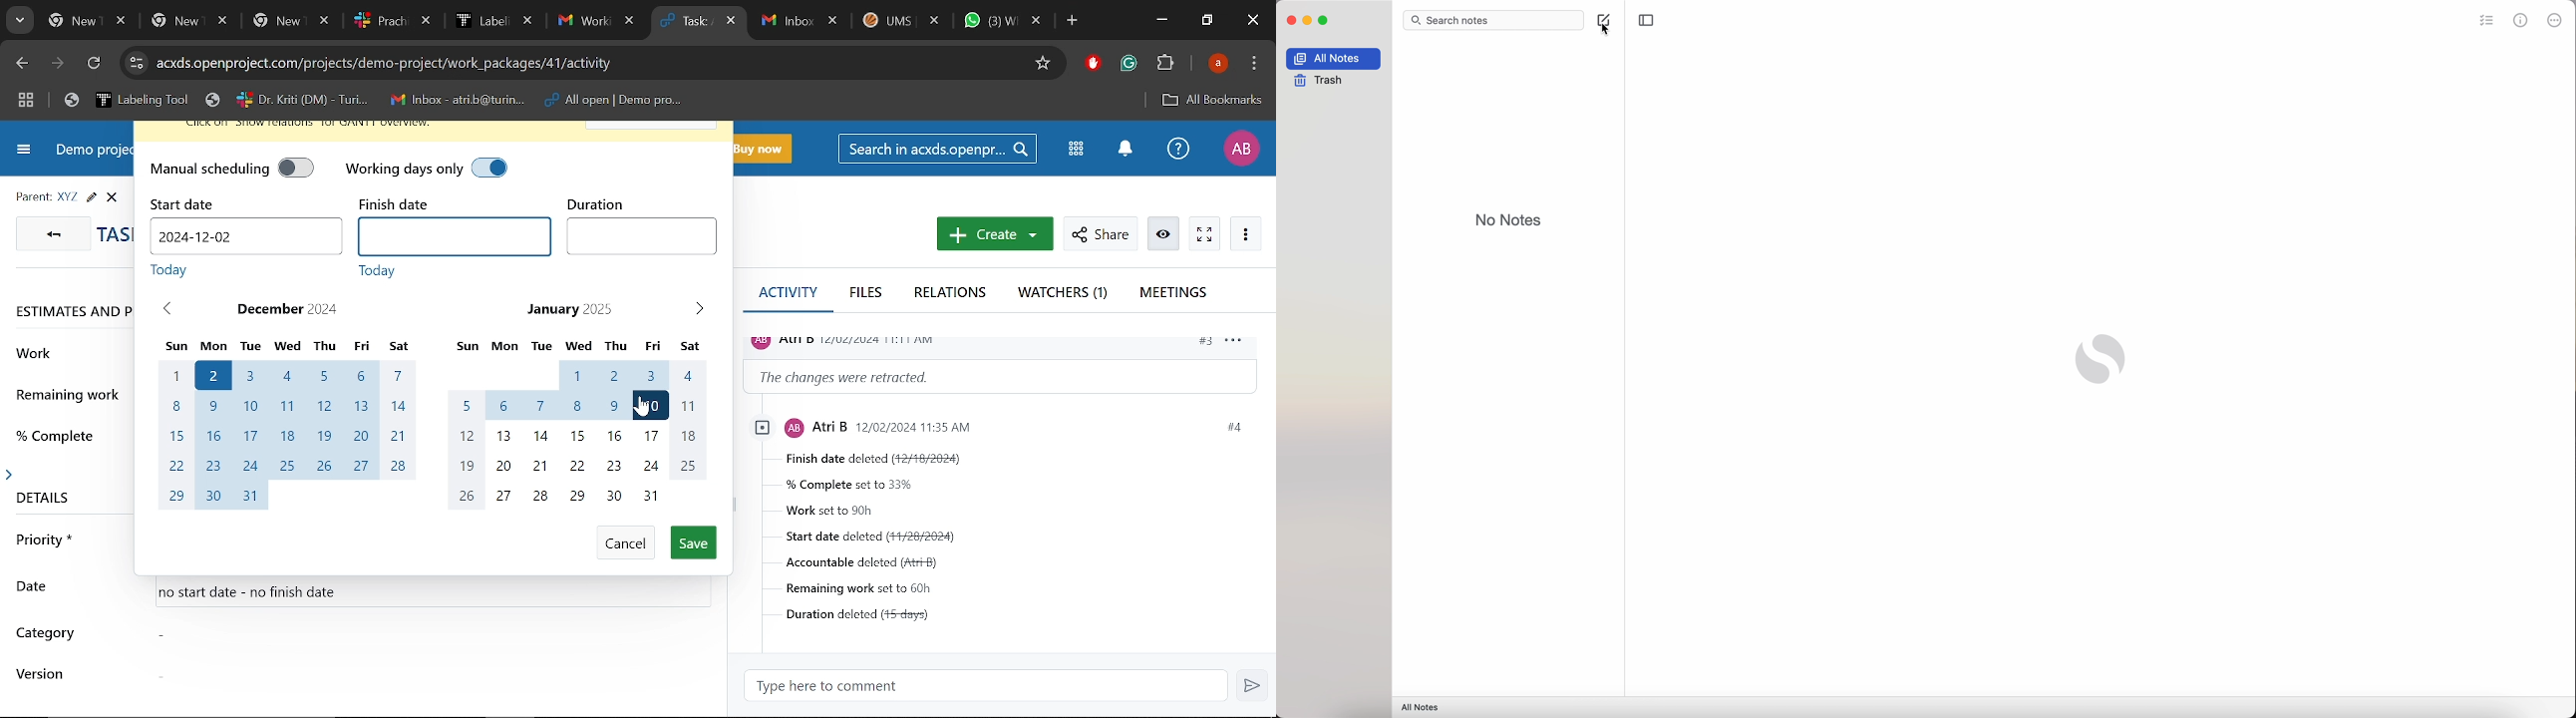 The width and height of the screenshot is (2576, 728). I want to click on Relations, so click(955, 294).